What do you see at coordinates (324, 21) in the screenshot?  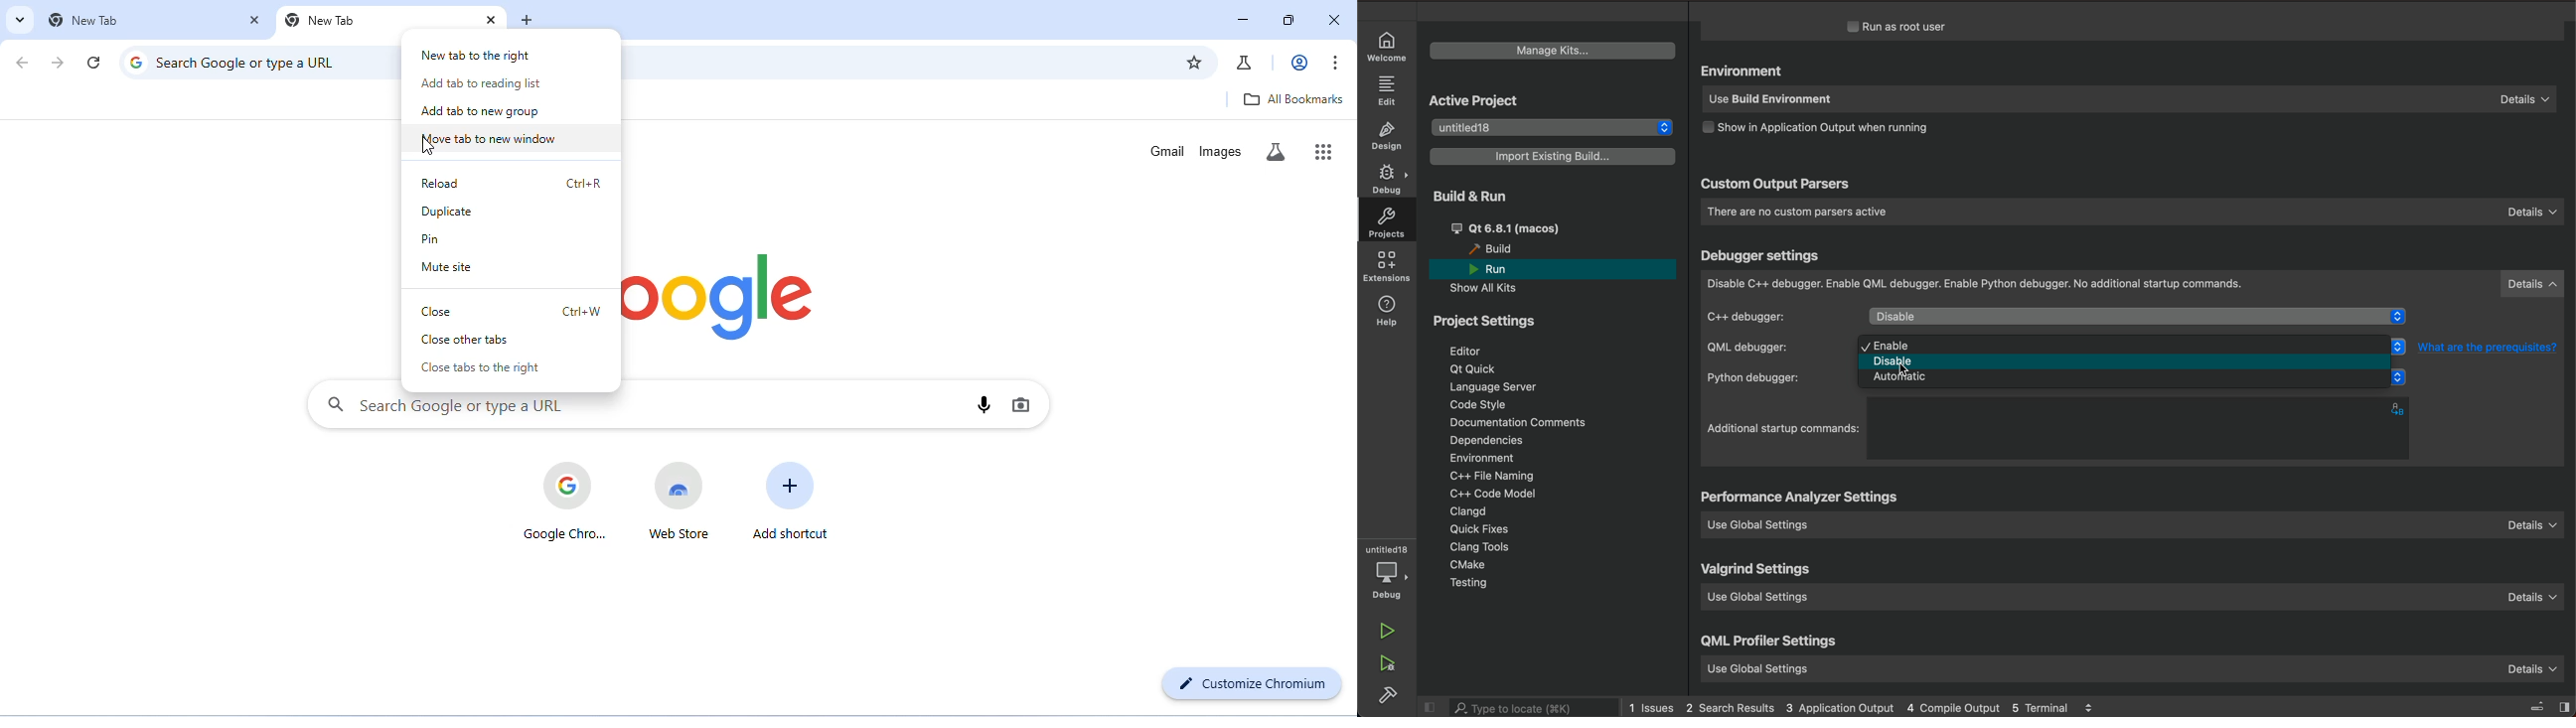 I see `new tab` at bounding box center [324, 21].